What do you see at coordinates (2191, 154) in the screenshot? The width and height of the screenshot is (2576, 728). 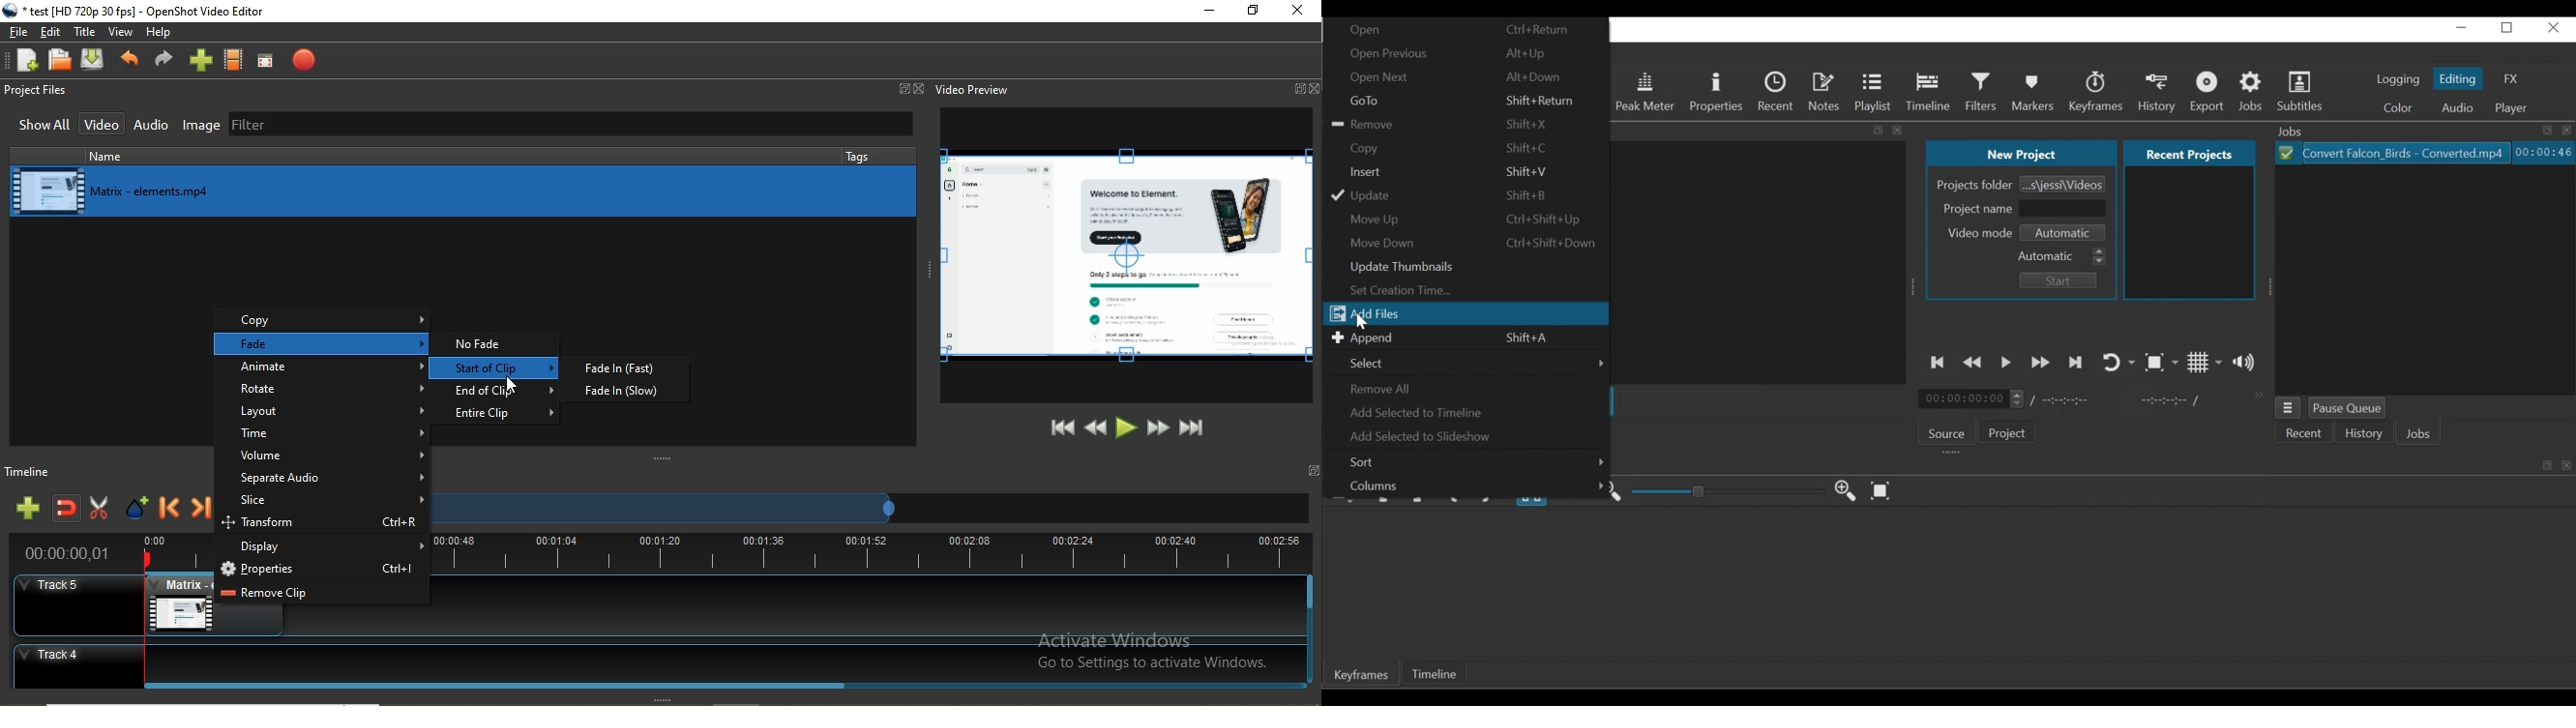 I see `Recent projects Tab` at bounding box center [2191, 154].